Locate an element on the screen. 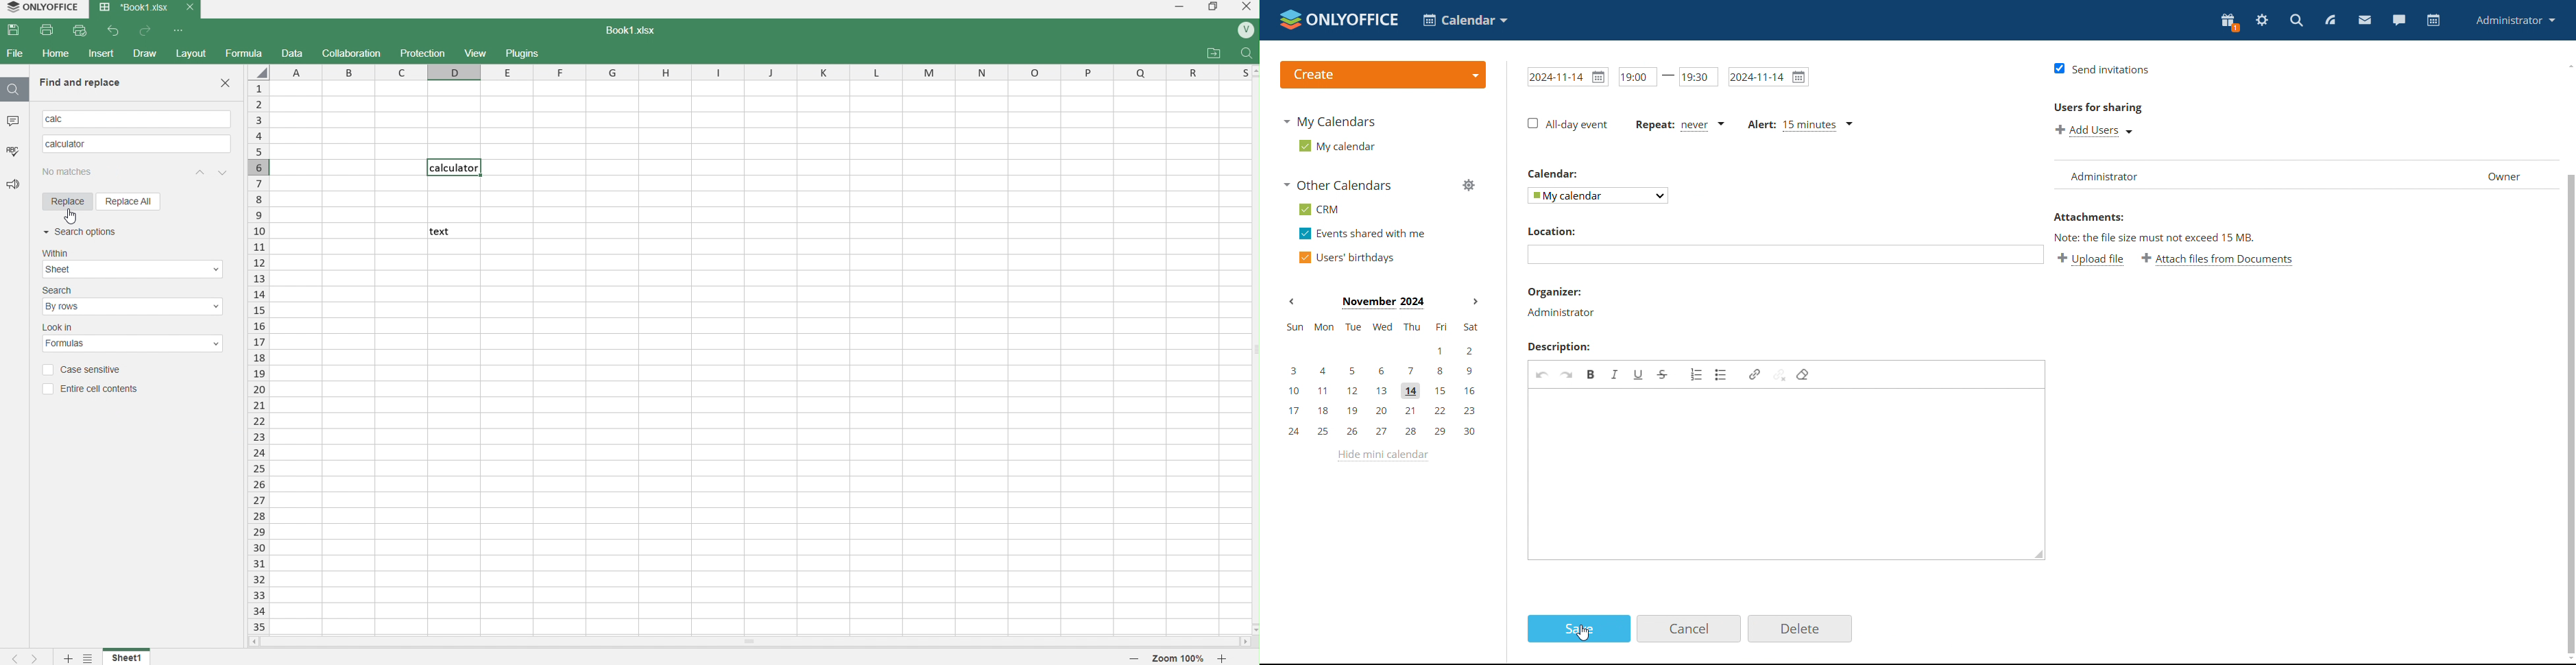  select application is located at coordinates (1467, 20).